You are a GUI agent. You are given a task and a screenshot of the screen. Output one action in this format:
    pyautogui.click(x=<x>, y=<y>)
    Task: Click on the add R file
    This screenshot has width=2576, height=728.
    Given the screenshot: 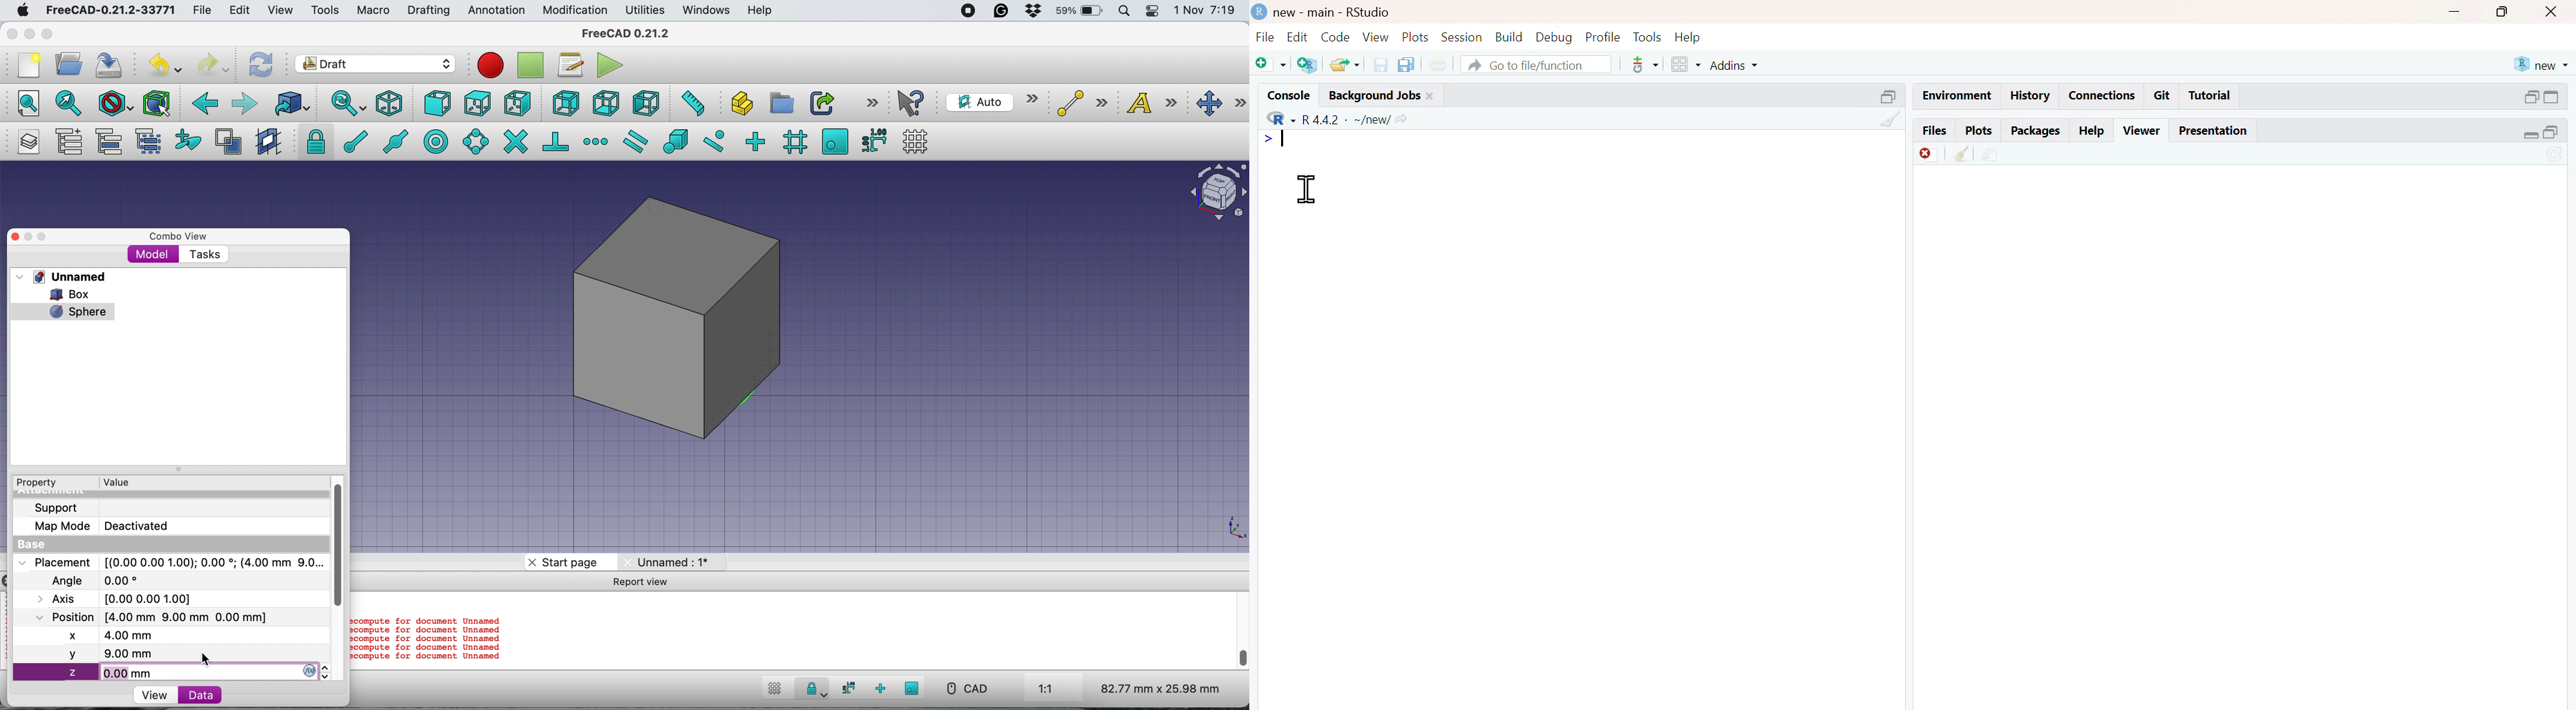 What is the action you would take?
    pyautogui.click(x=1307, y=65)
    